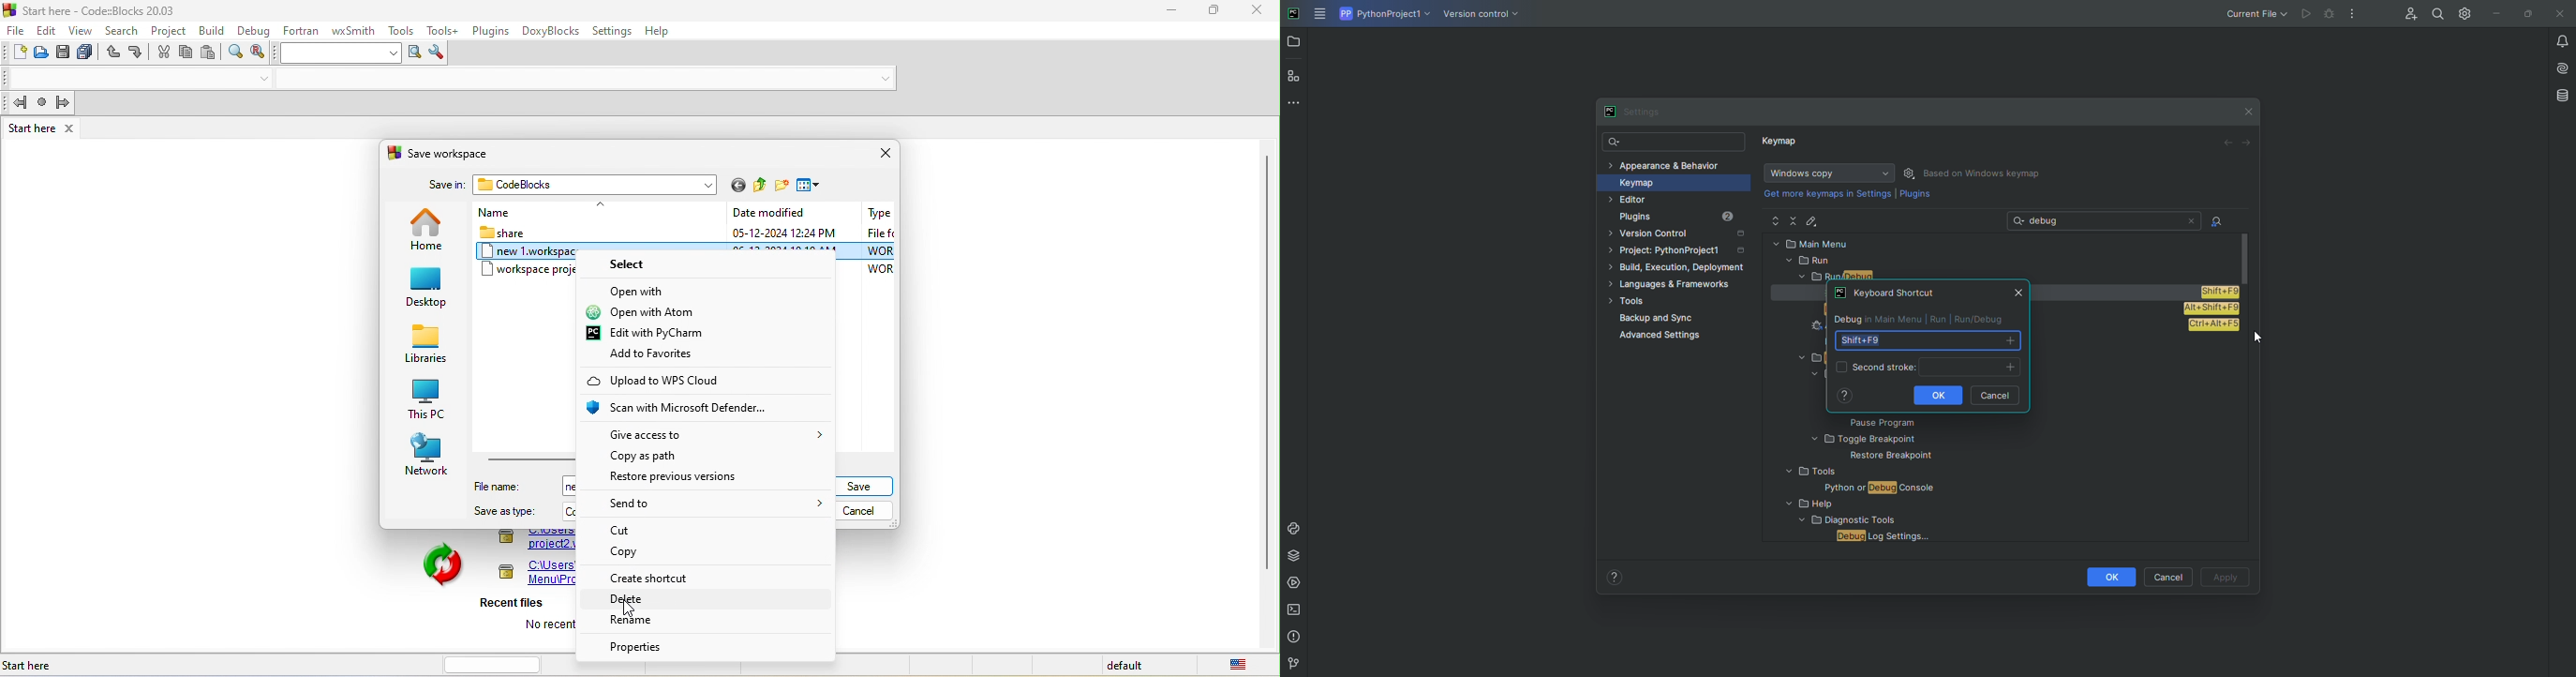 The width and height of the screenshot is (2576, 700). Describe the element at coordinates (1664, 337) in the screenshot. I see `Advanced Settings` at that location.